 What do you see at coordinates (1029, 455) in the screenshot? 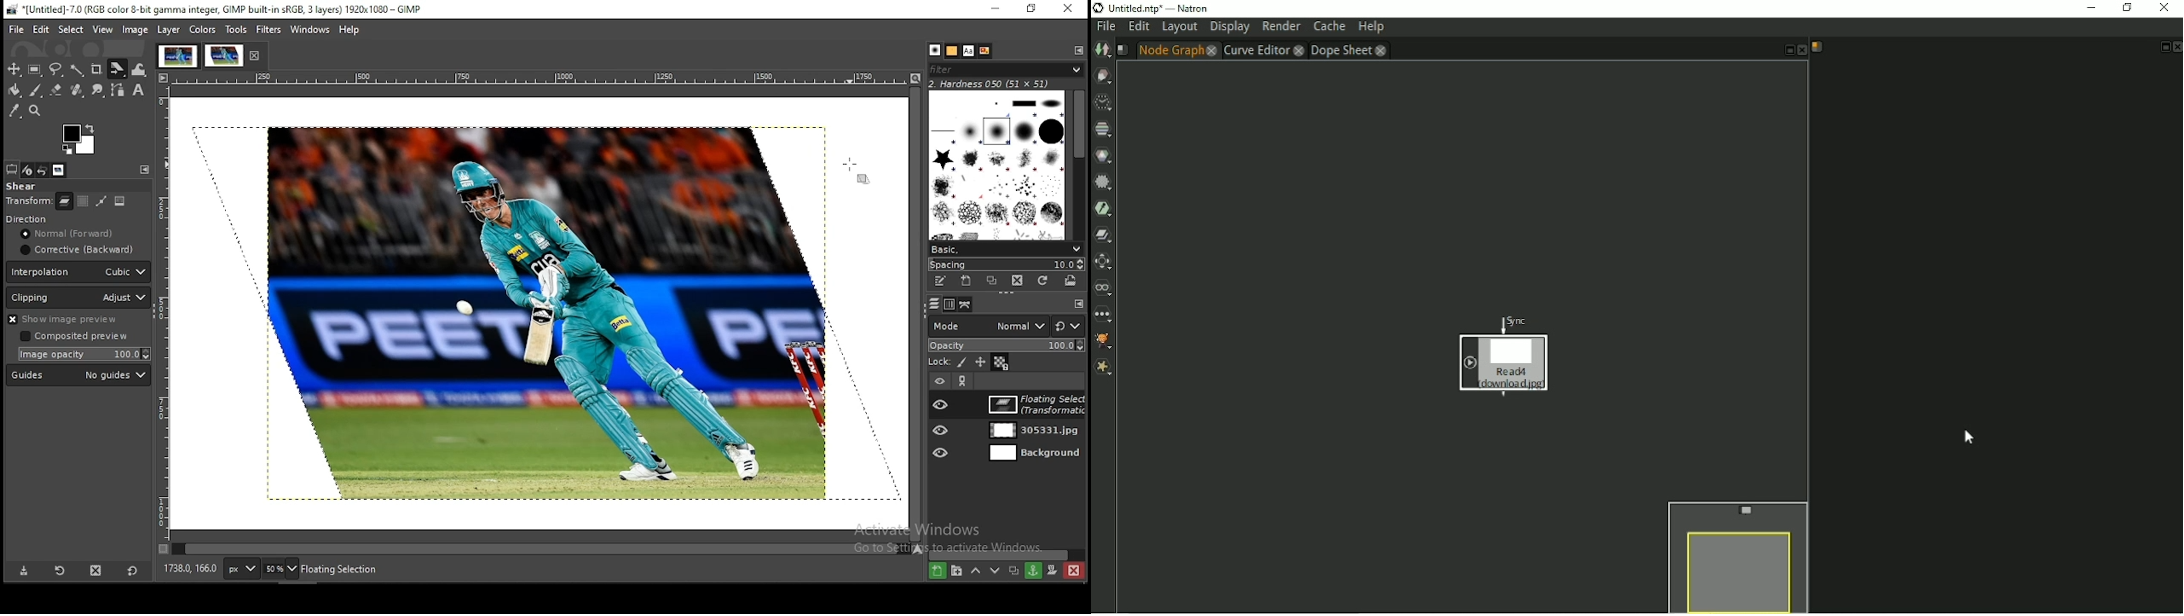
I see `layer 3` at bounding box center [1029, 455].